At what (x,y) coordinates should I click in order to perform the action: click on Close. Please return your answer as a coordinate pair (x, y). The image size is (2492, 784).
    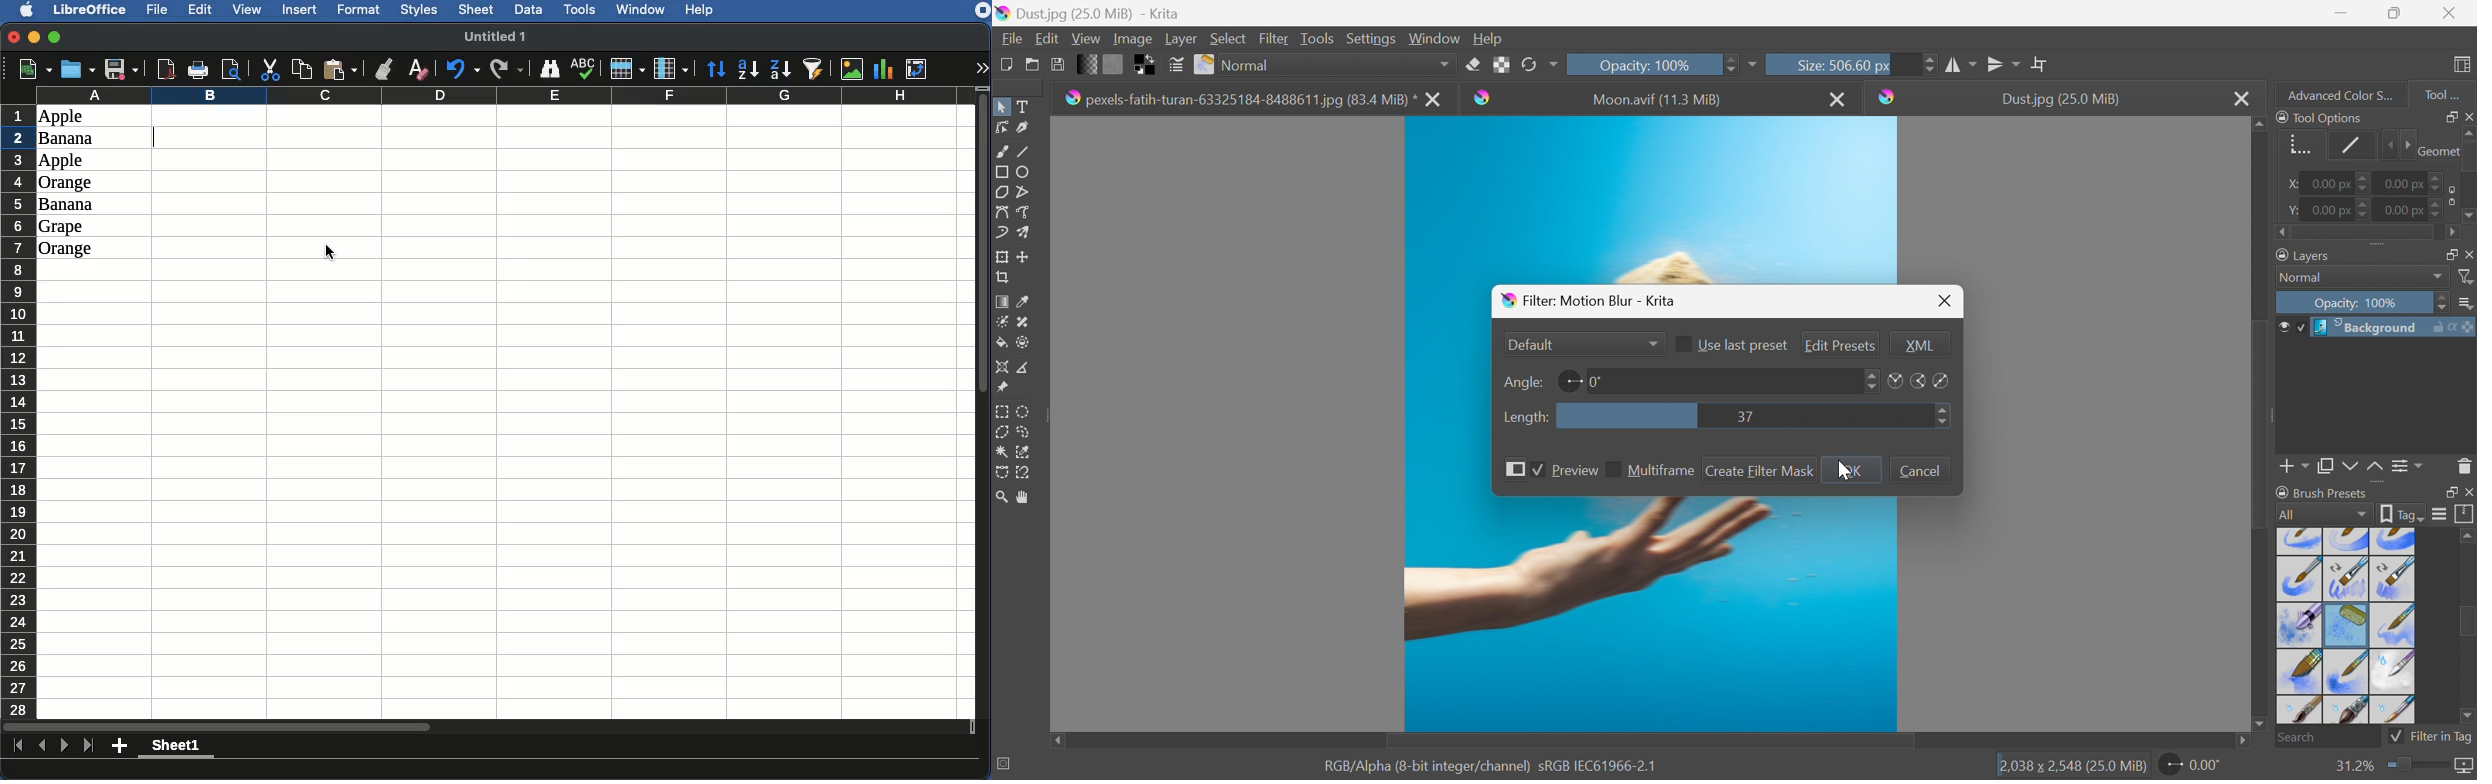
    Looking at the image, I should click on (2468, 493).